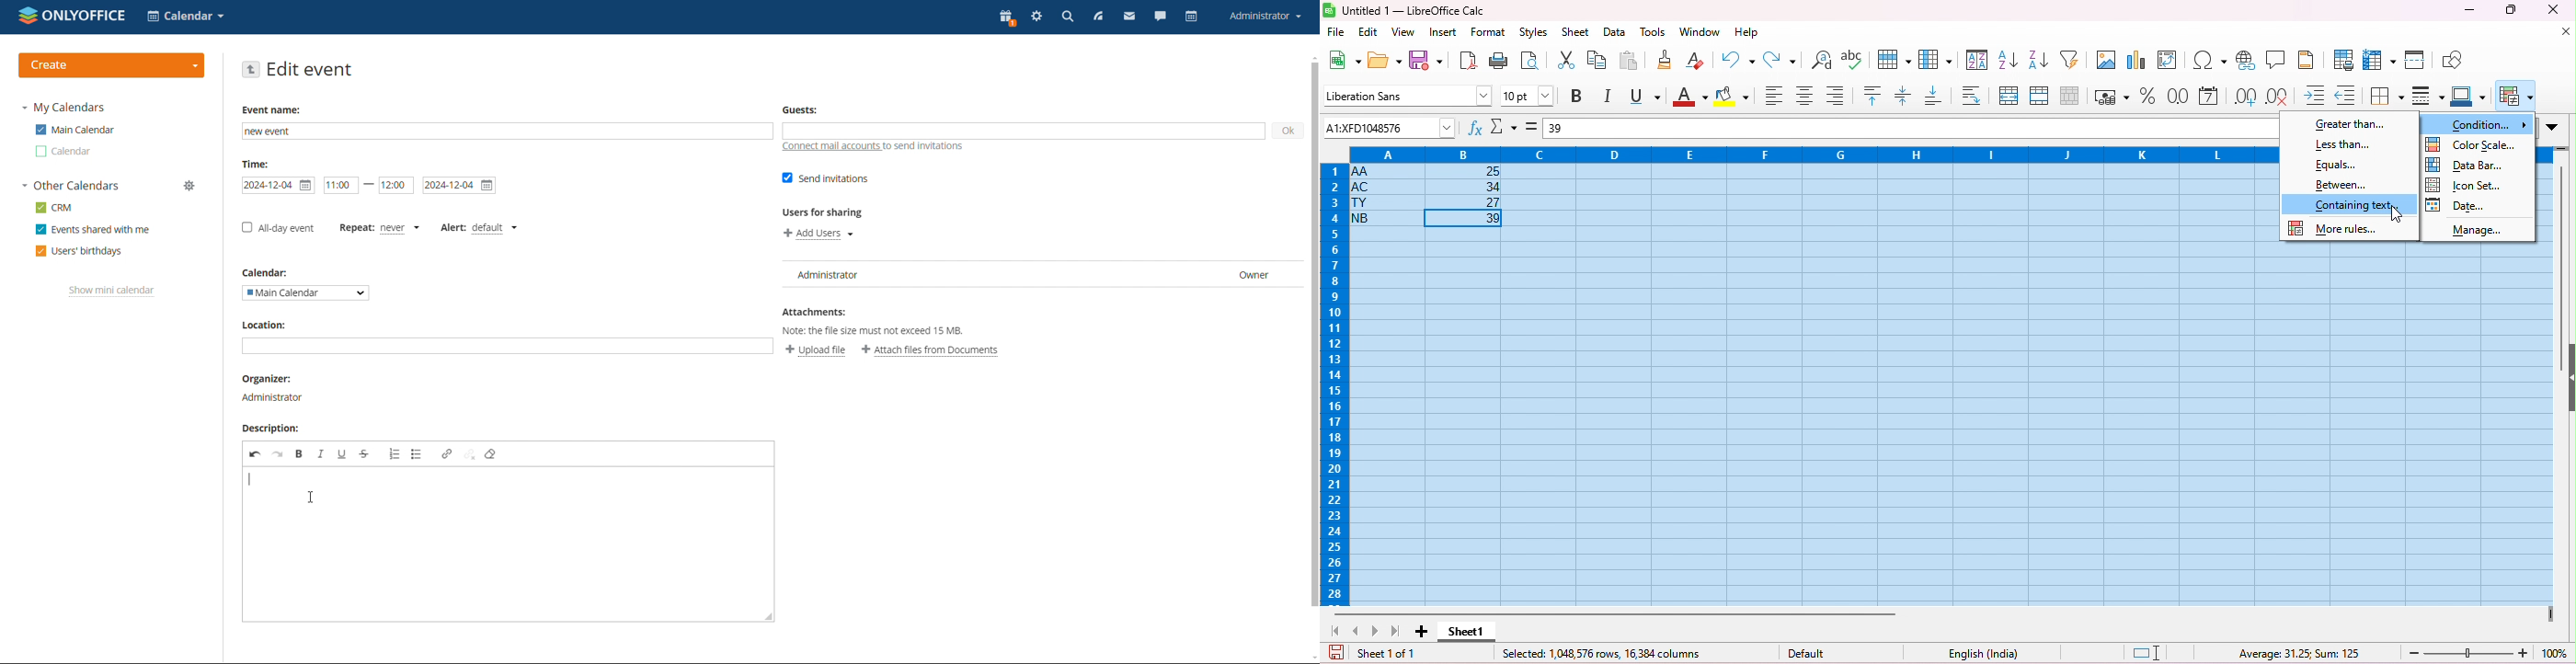  What do you see at coordinates (507, 131) in the screenshot?
I see `add name` at bounding box center [507, 131].